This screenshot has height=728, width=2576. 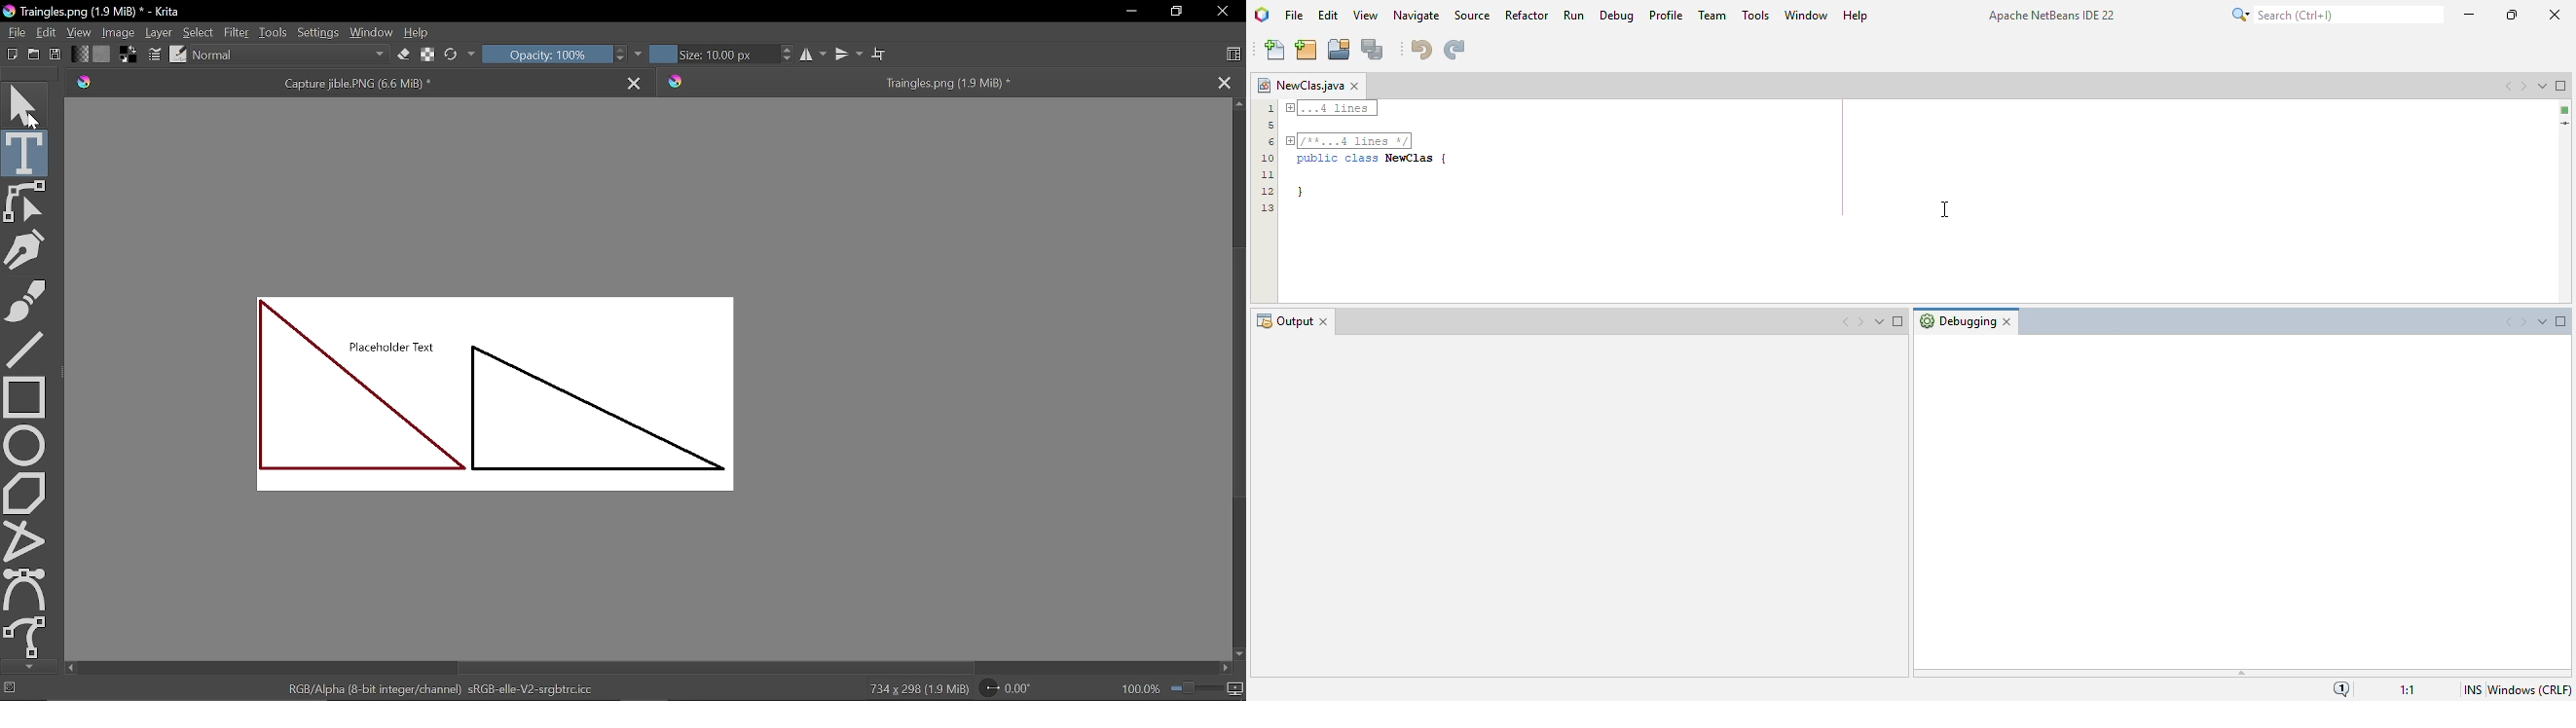 I want to click on Edit brush settings, so click(x=154, y=55).